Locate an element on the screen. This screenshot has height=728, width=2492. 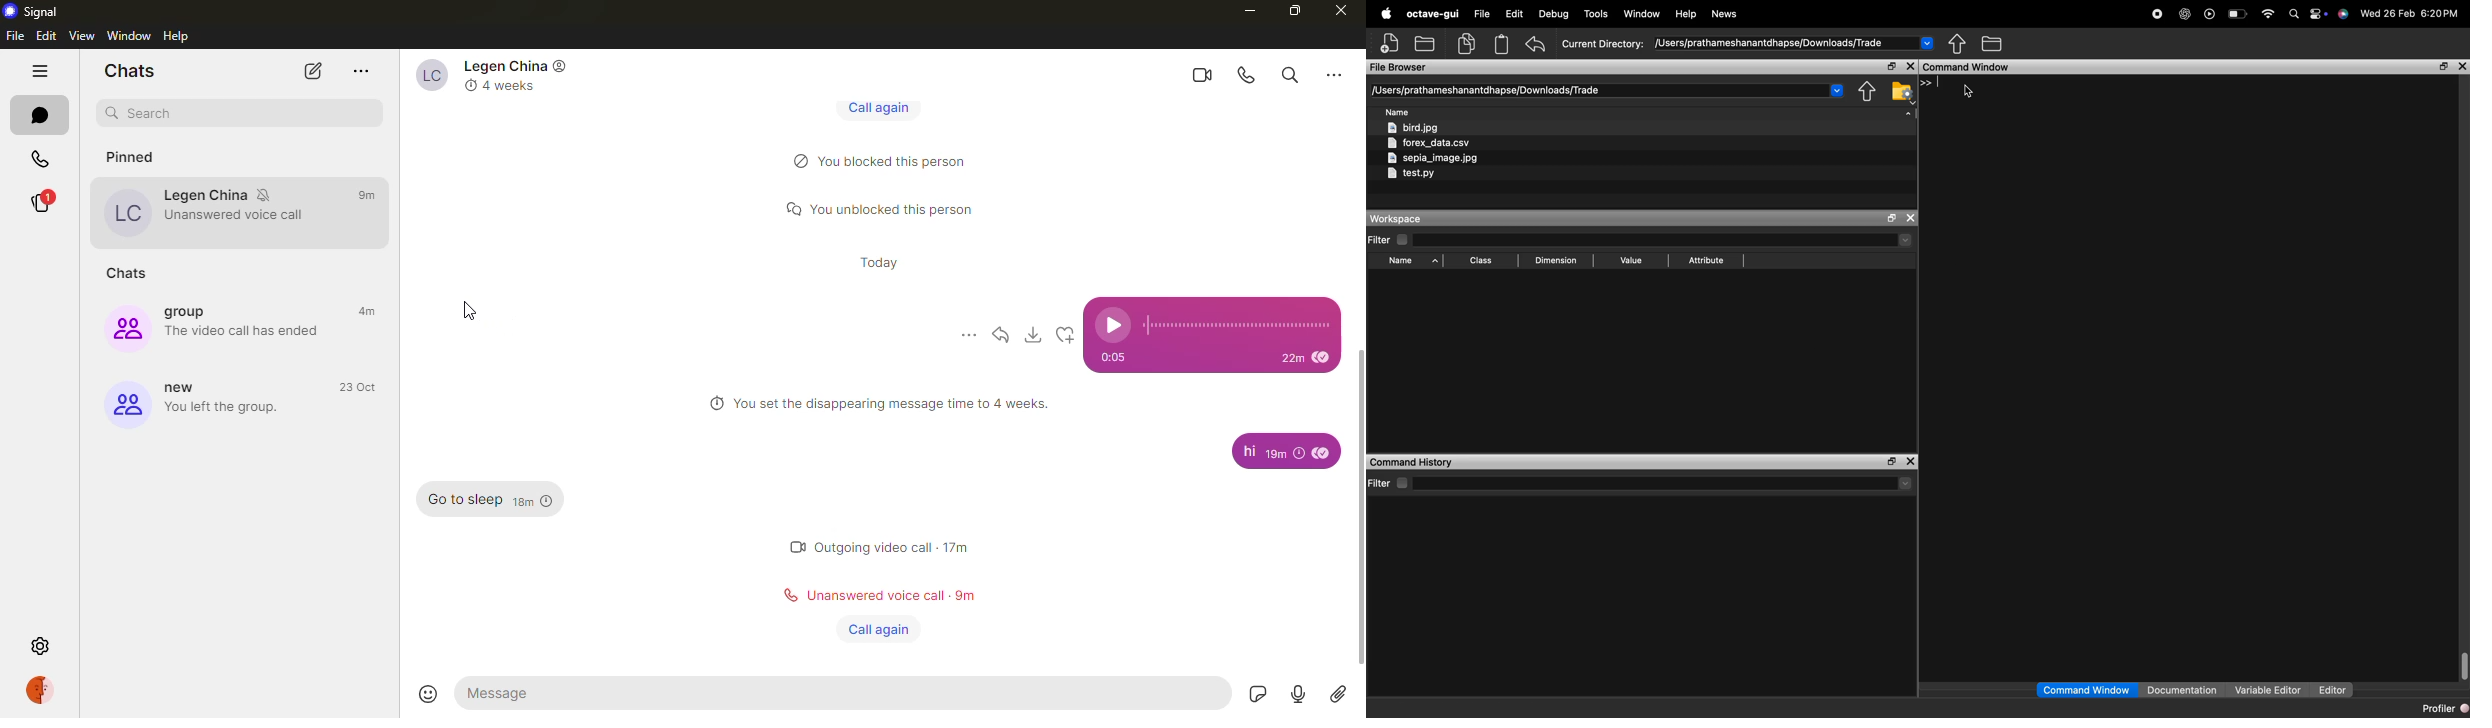
view is located at coordinates (82, 36).